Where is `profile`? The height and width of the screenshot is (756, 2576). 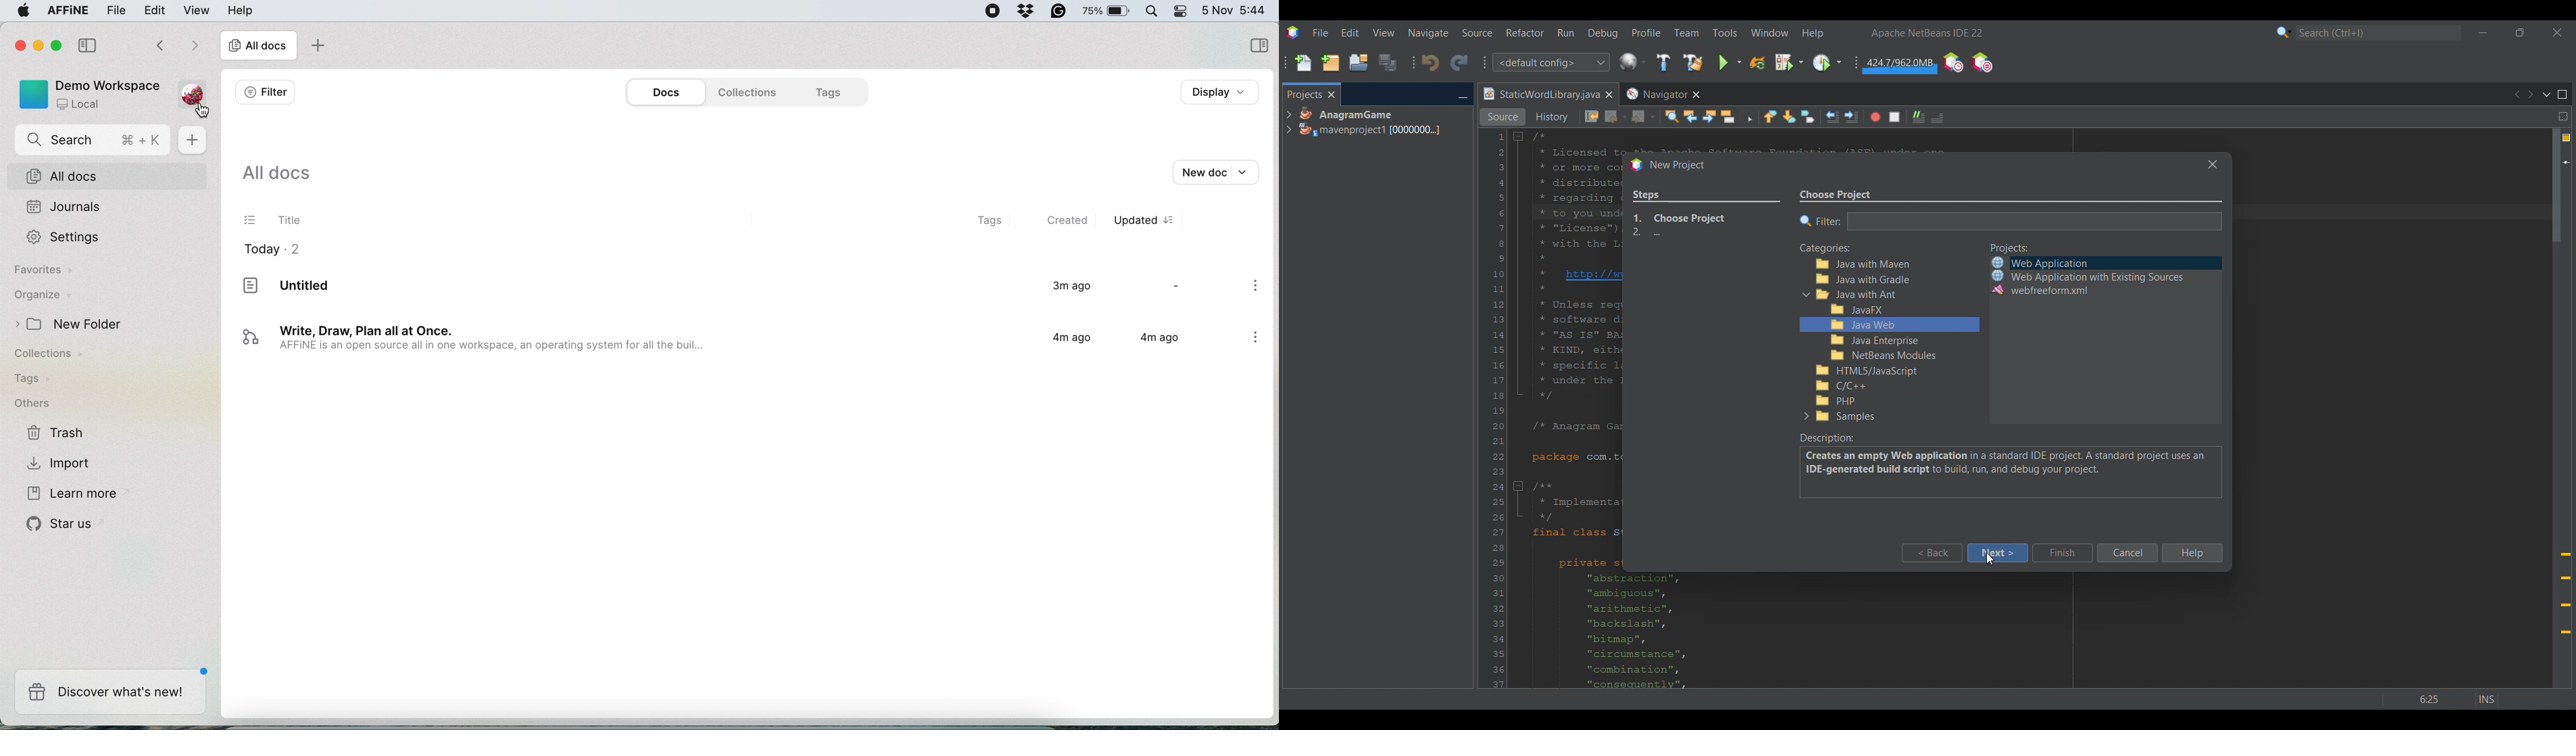 profile is located at coordinates (190, 91).